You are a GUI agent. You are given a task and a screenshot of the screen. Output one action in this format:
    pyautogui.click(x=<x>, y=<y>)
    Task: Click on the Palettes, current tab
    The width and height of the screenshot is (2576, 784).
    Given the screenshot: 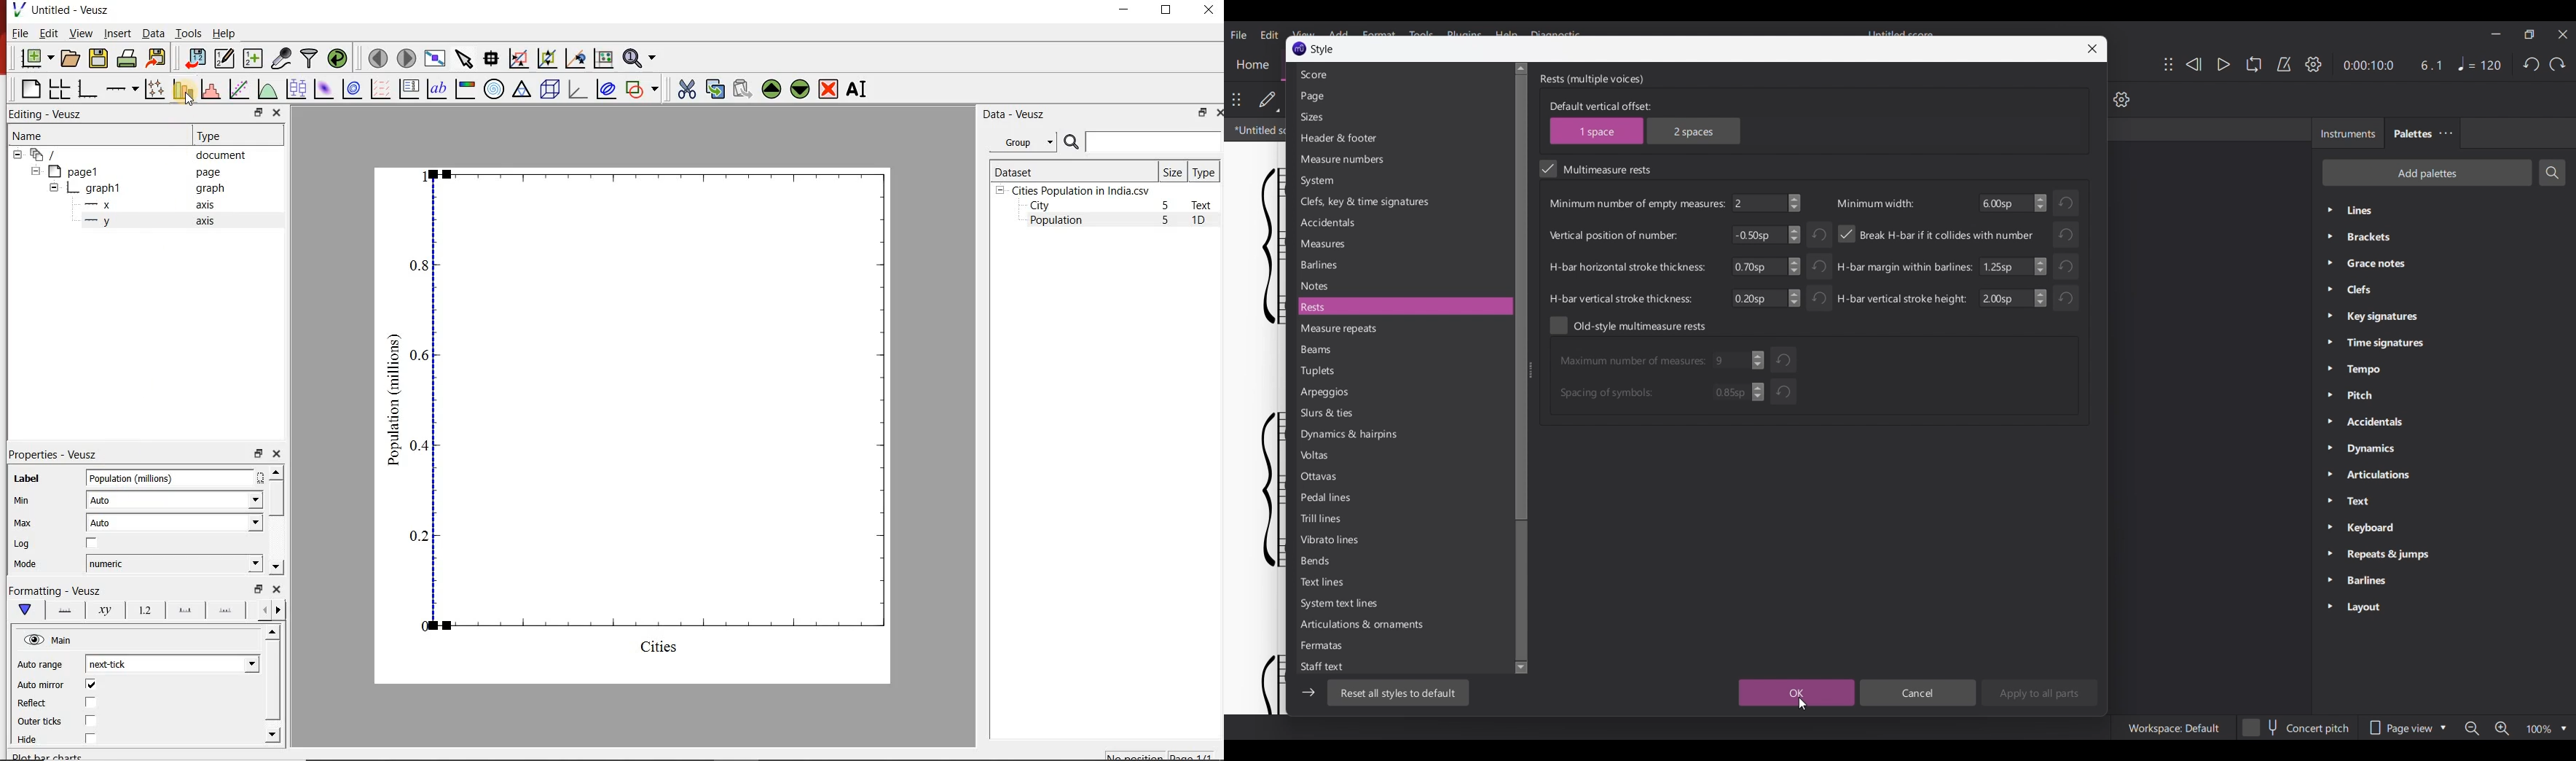 What is the action you would take?
    pyautogui.click(x=2411, y=133)
    